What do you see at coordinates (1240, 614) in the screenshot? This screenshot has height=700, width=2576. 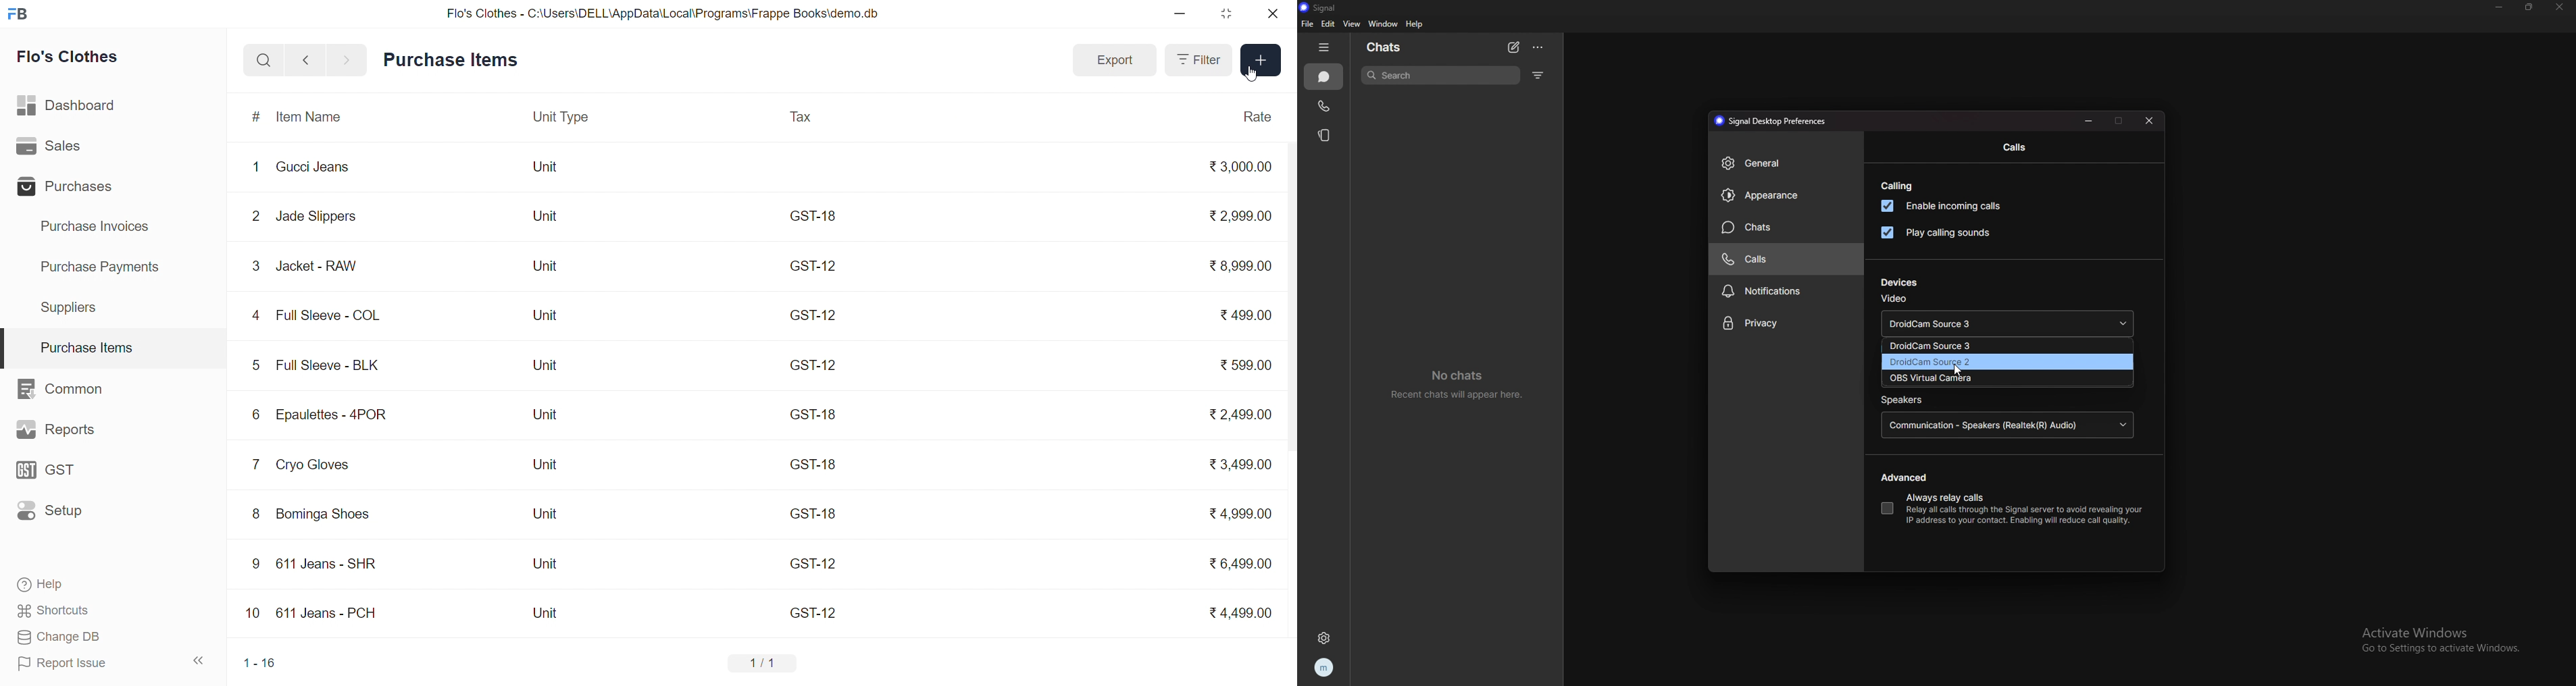 I see `₹4,499.00` at bounding box center [1240, 614].